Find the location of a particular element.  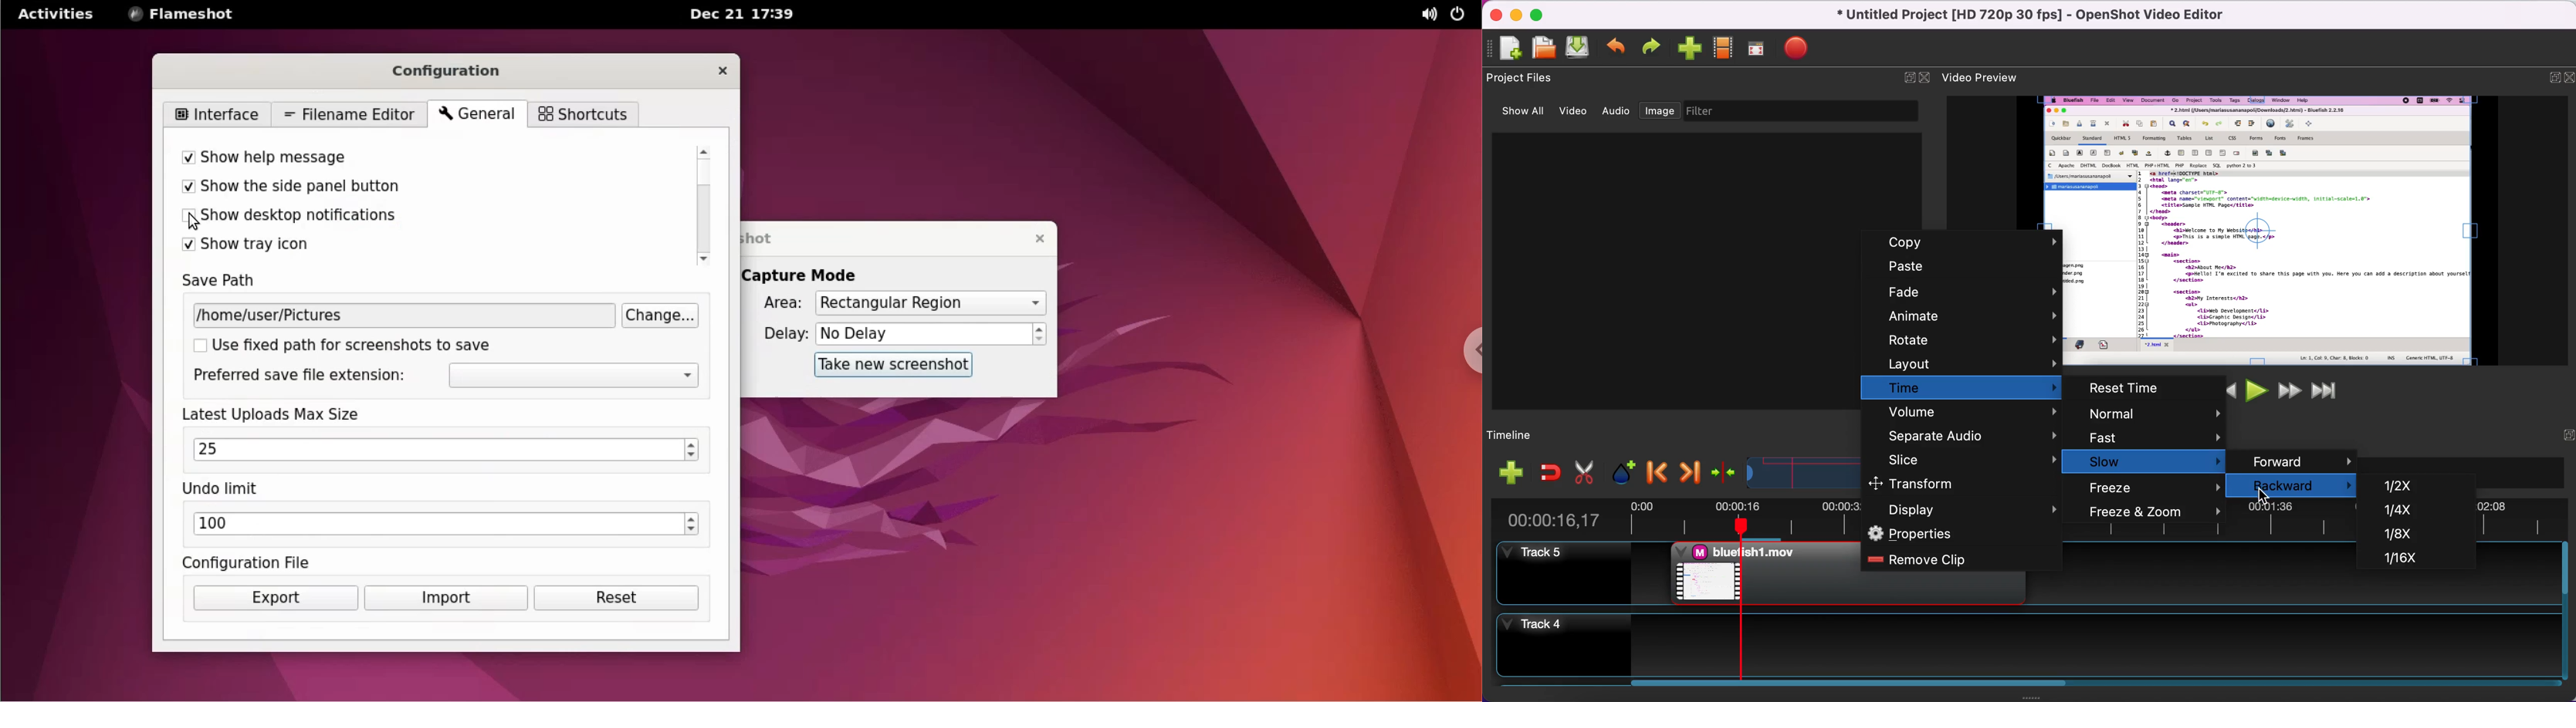

time is located at coordinates (1964, 388).